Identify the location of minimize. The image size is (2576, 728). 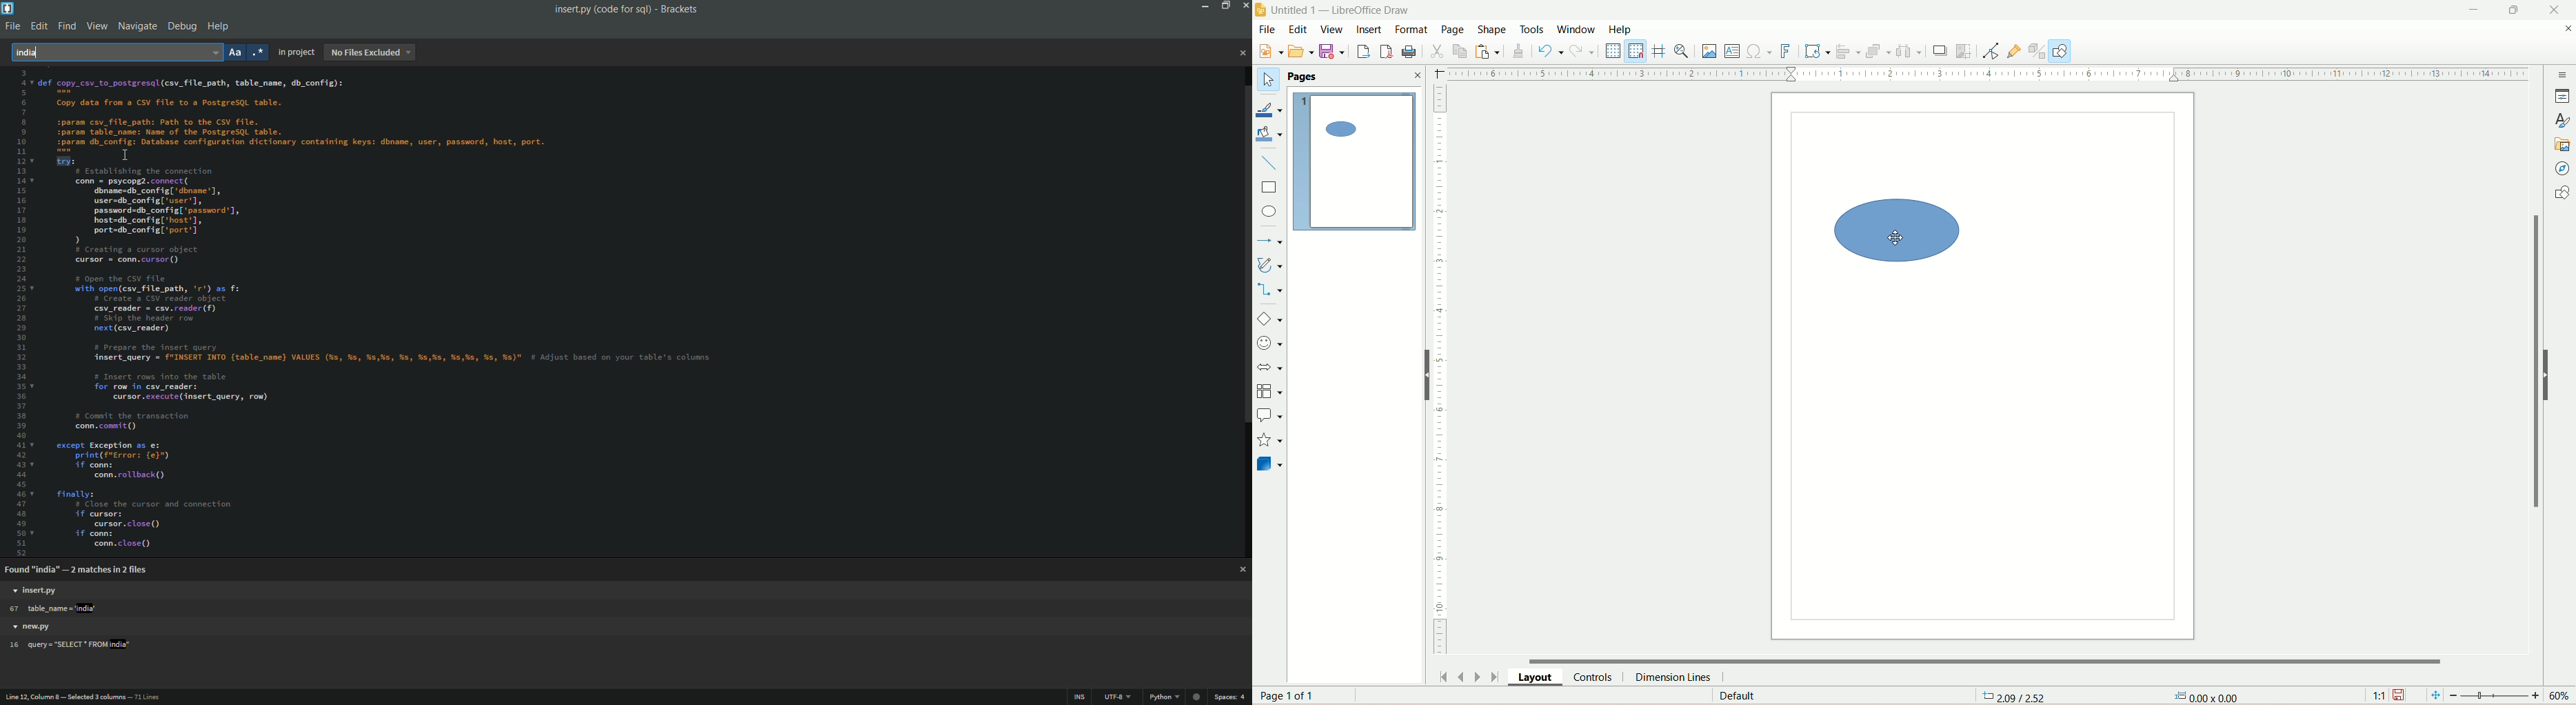
(1201, 5).